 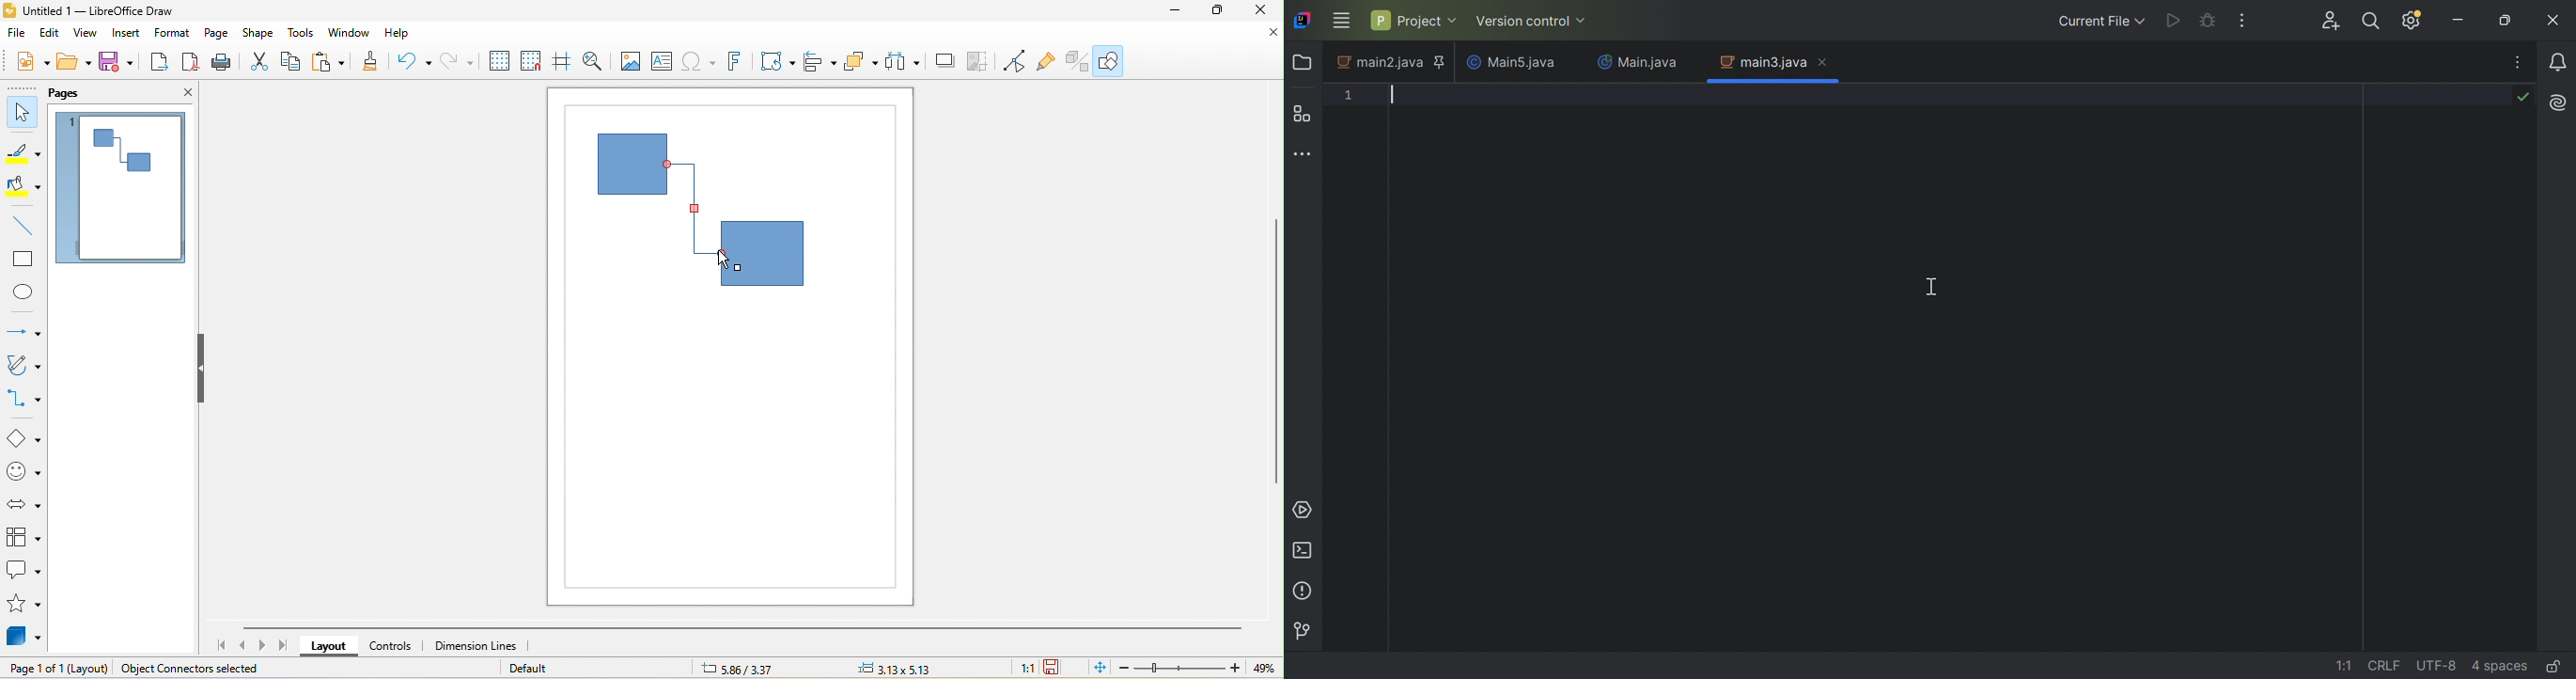 What do you see at coordinates (458, 63) in the screenshot?
I see `redo` at bounding box center [458, 63].